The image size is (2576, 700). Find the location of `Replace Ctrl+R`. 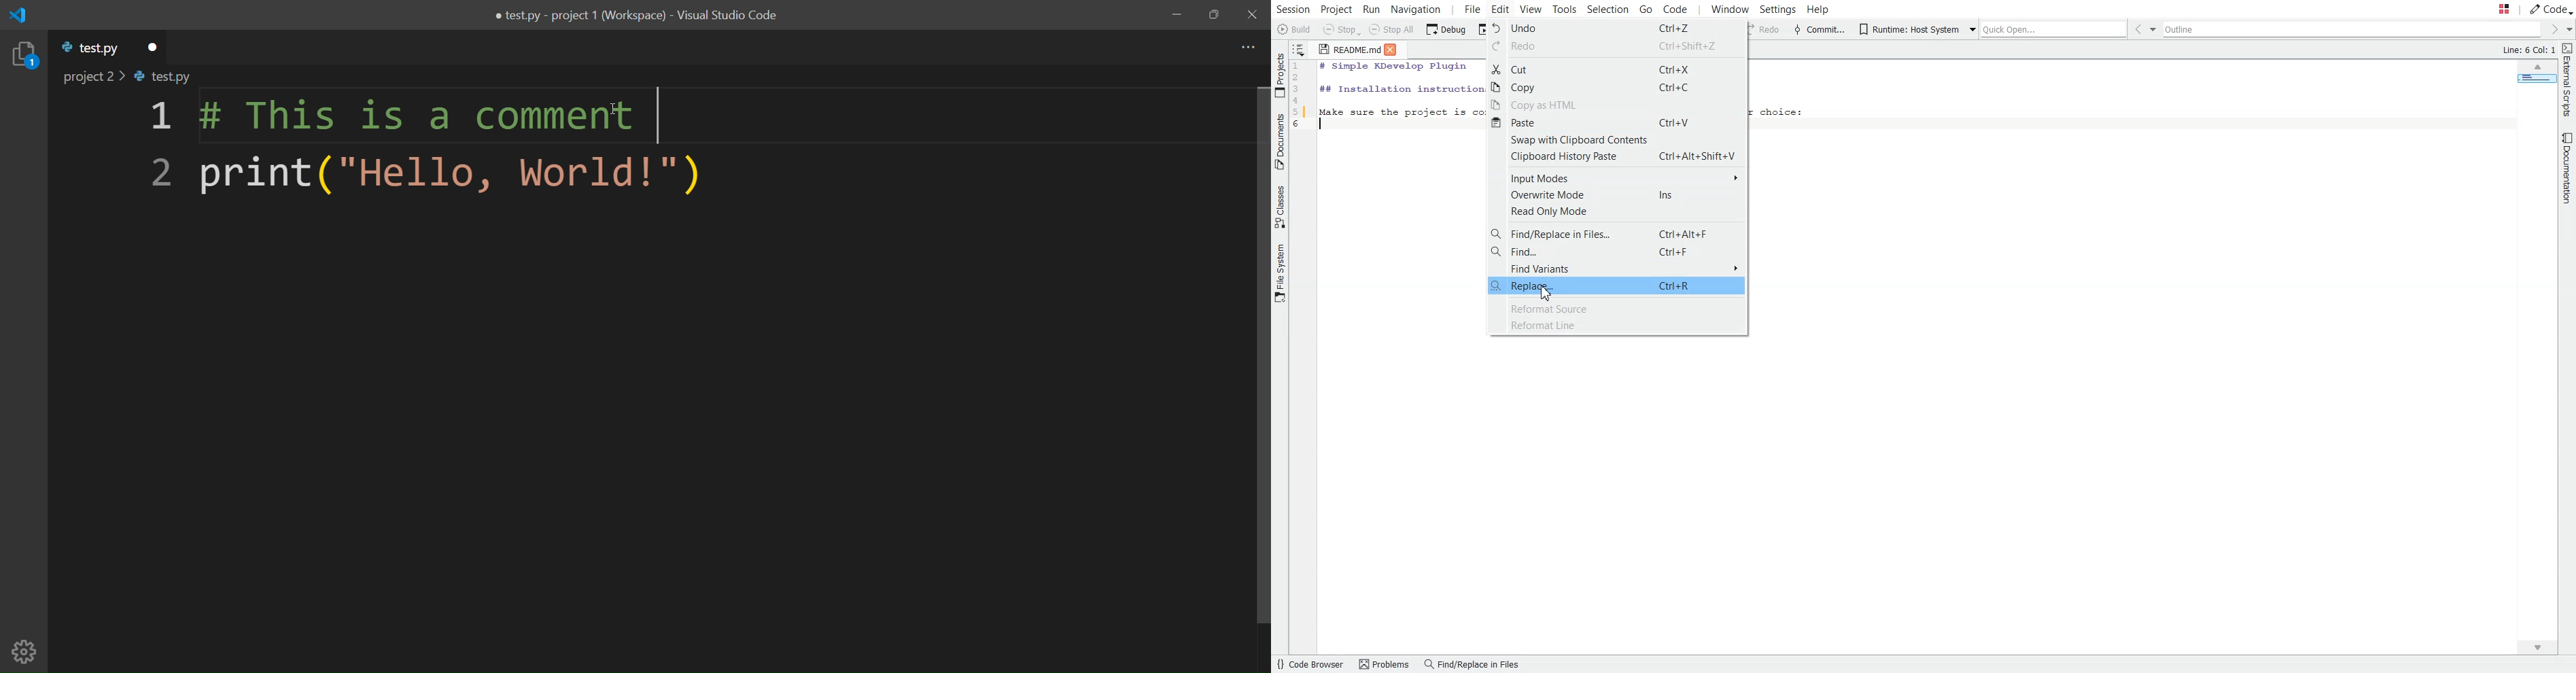

Replace Ctrl+R is located at coordinates (1616, 285).